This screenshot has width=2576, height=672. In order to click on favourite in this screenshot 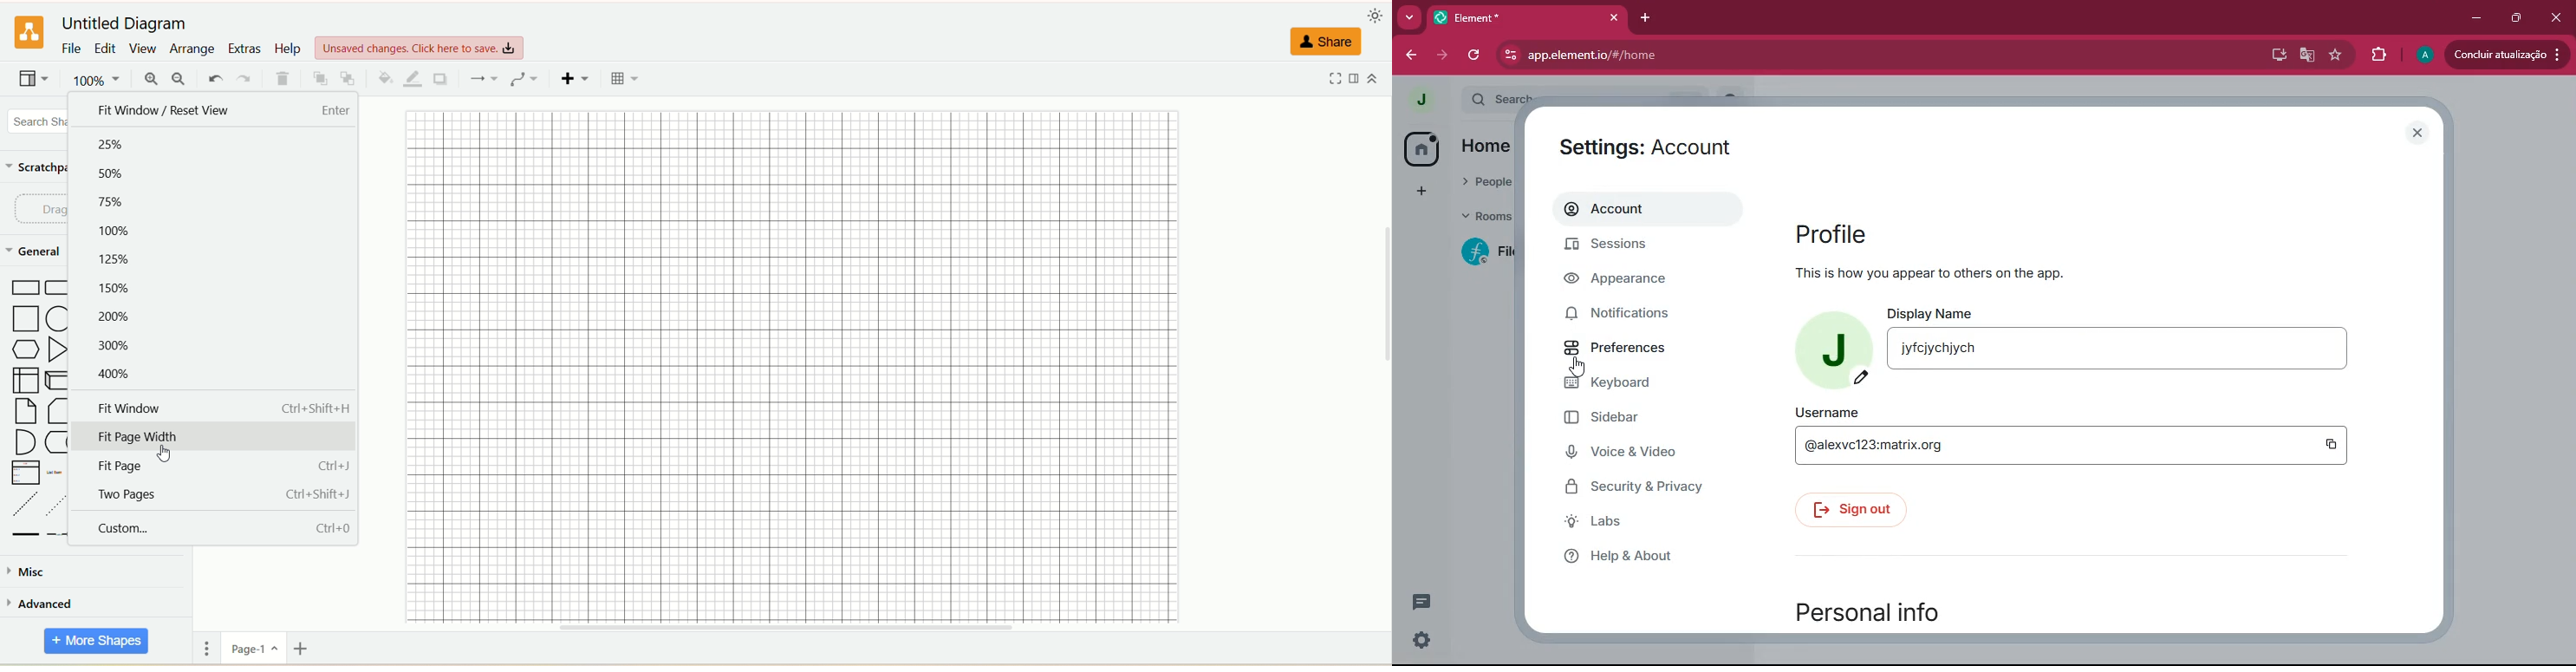, I will do `click(2333, 56)`.